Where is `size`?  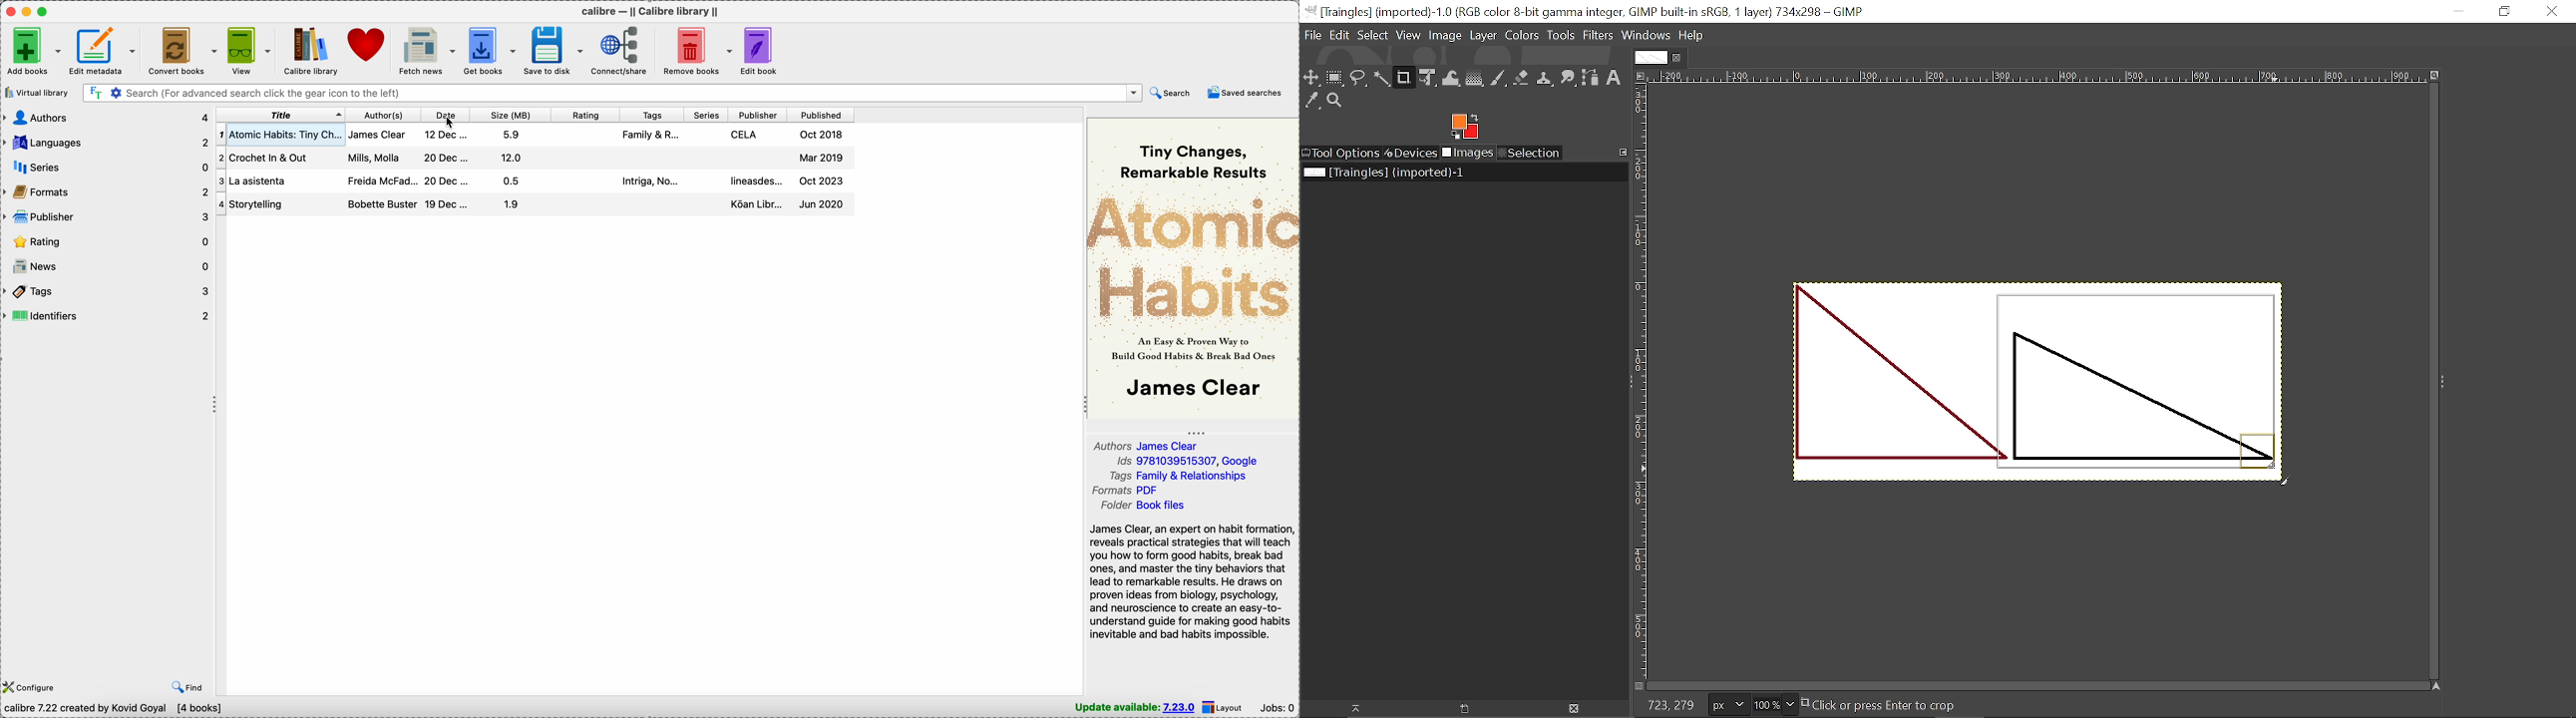 size is located at coordinates (511, 116).